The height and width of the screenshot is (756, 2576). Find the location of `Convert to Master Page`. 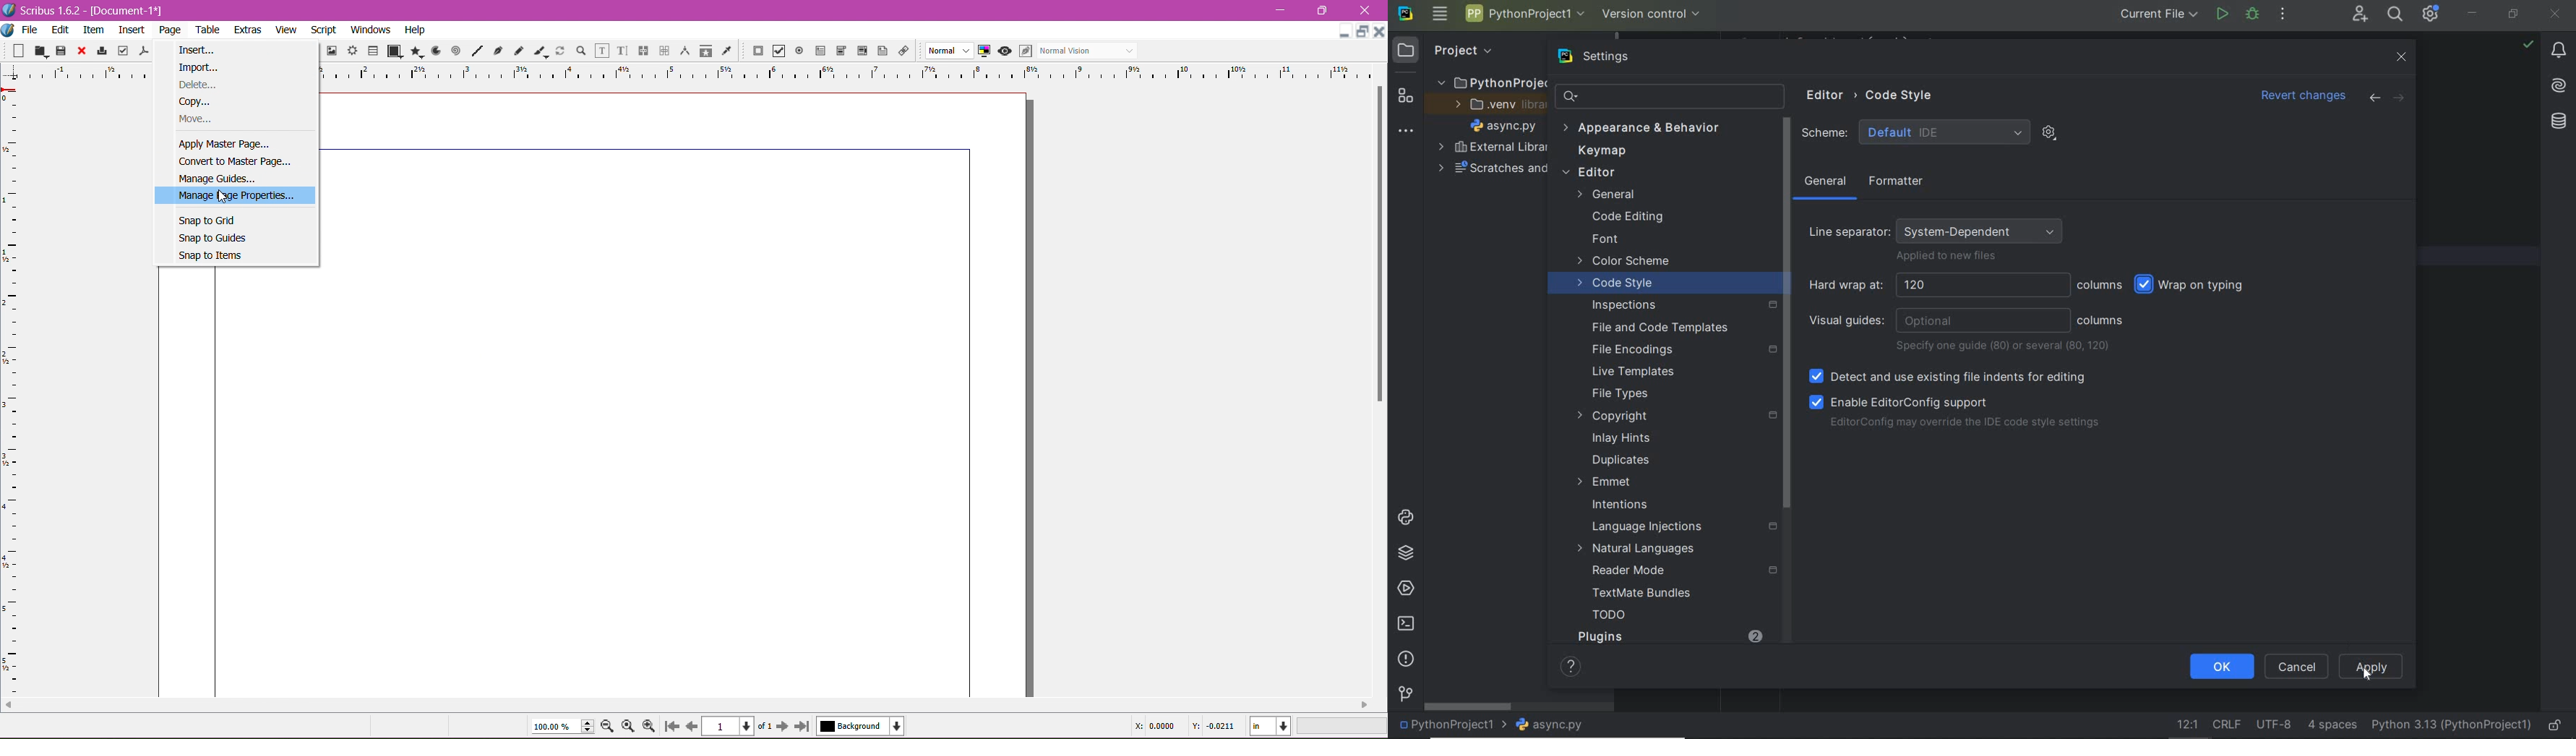

Convert to Master Page is located at coordinates (238, 163).